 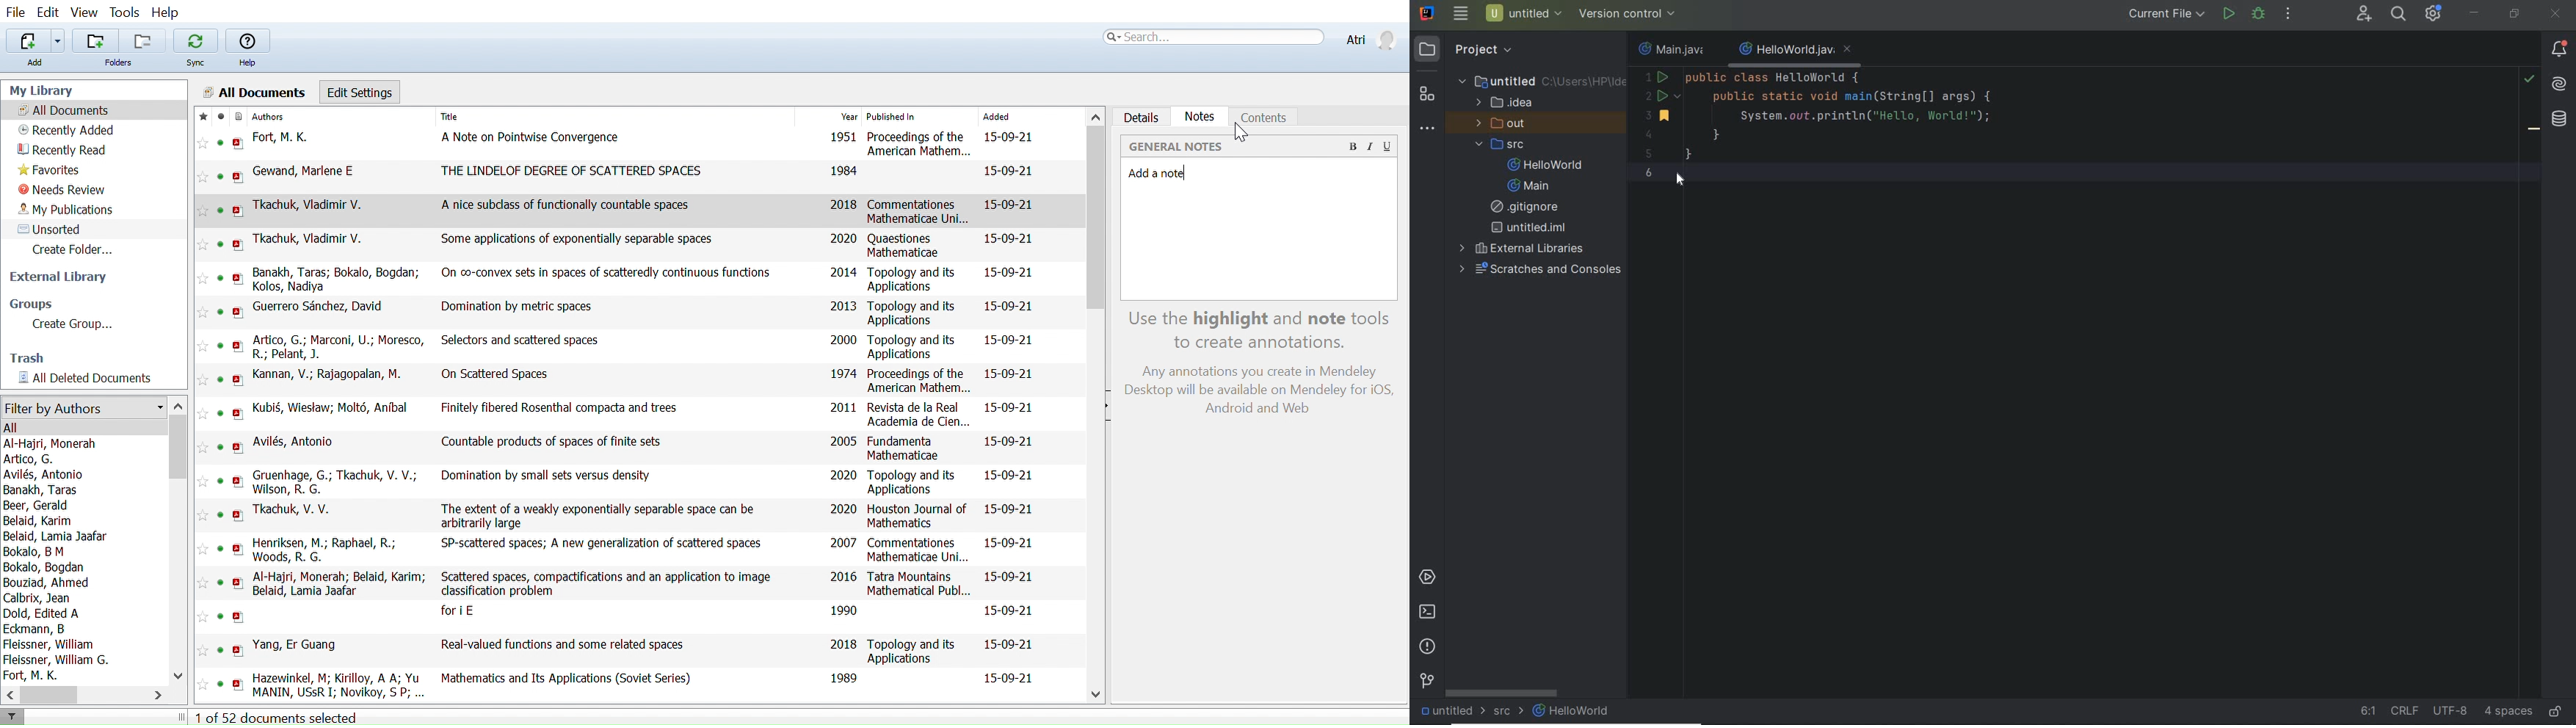 I want to click on 15-09-21, so click(x=1011, y=645).